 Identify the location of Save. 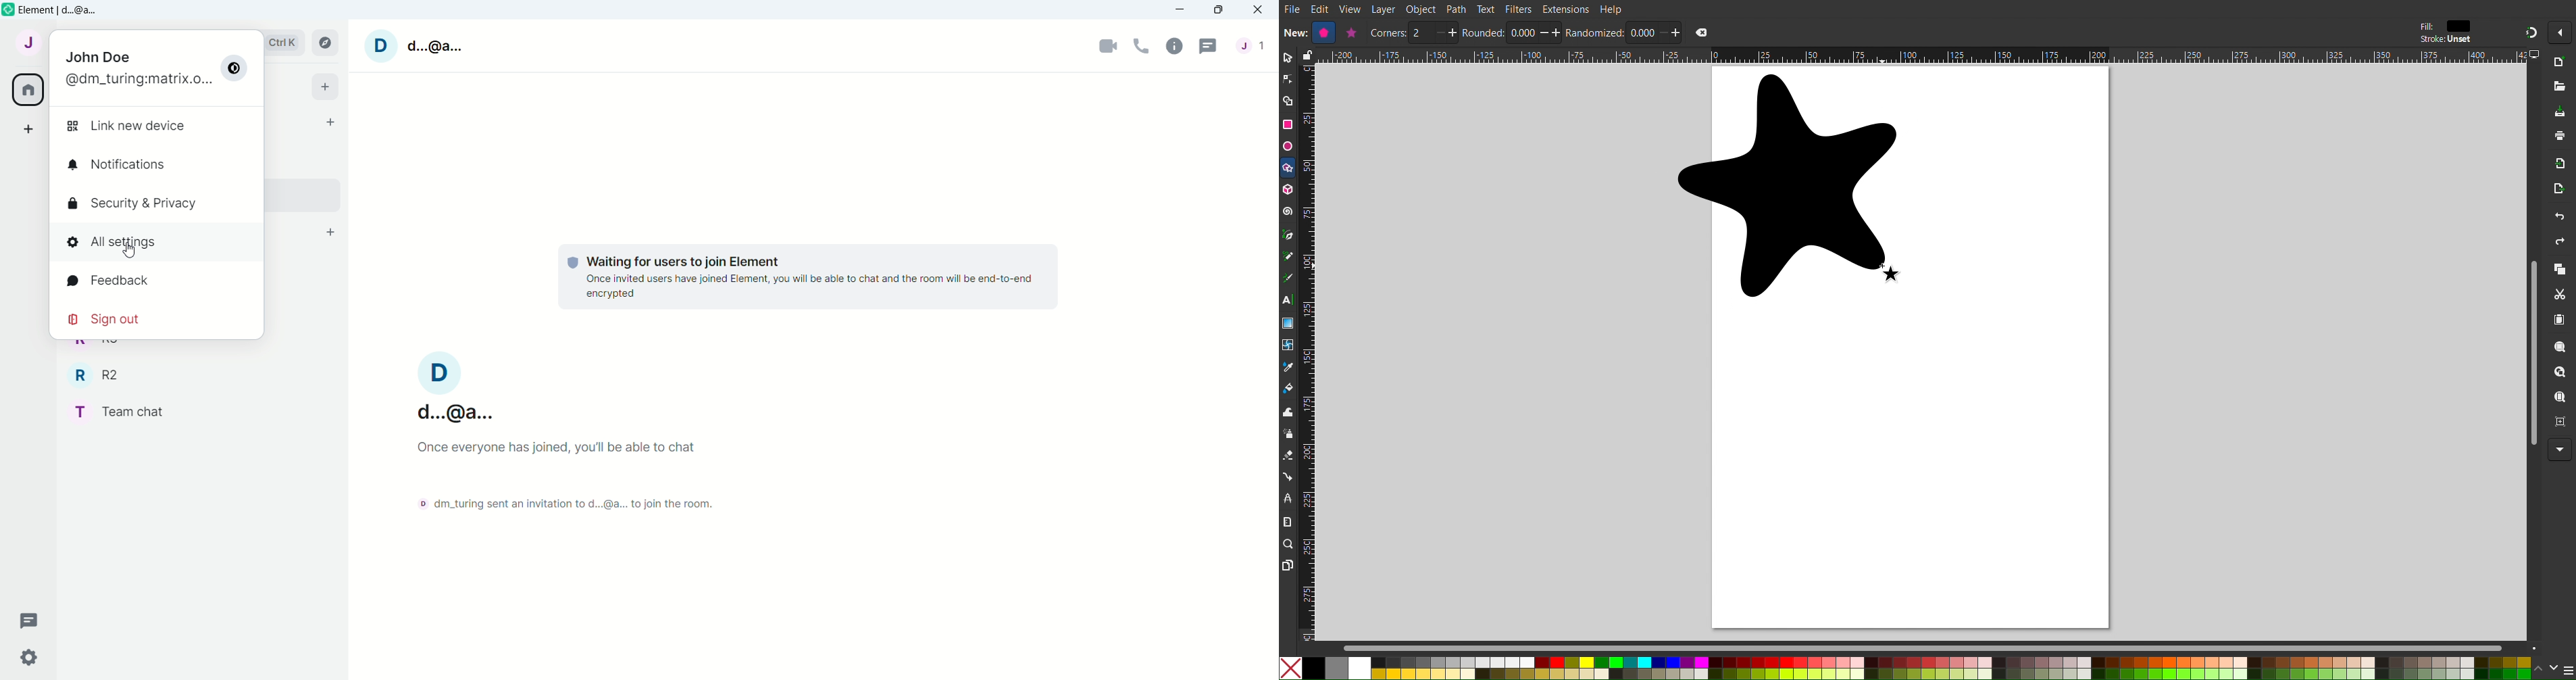
(2560, 112).